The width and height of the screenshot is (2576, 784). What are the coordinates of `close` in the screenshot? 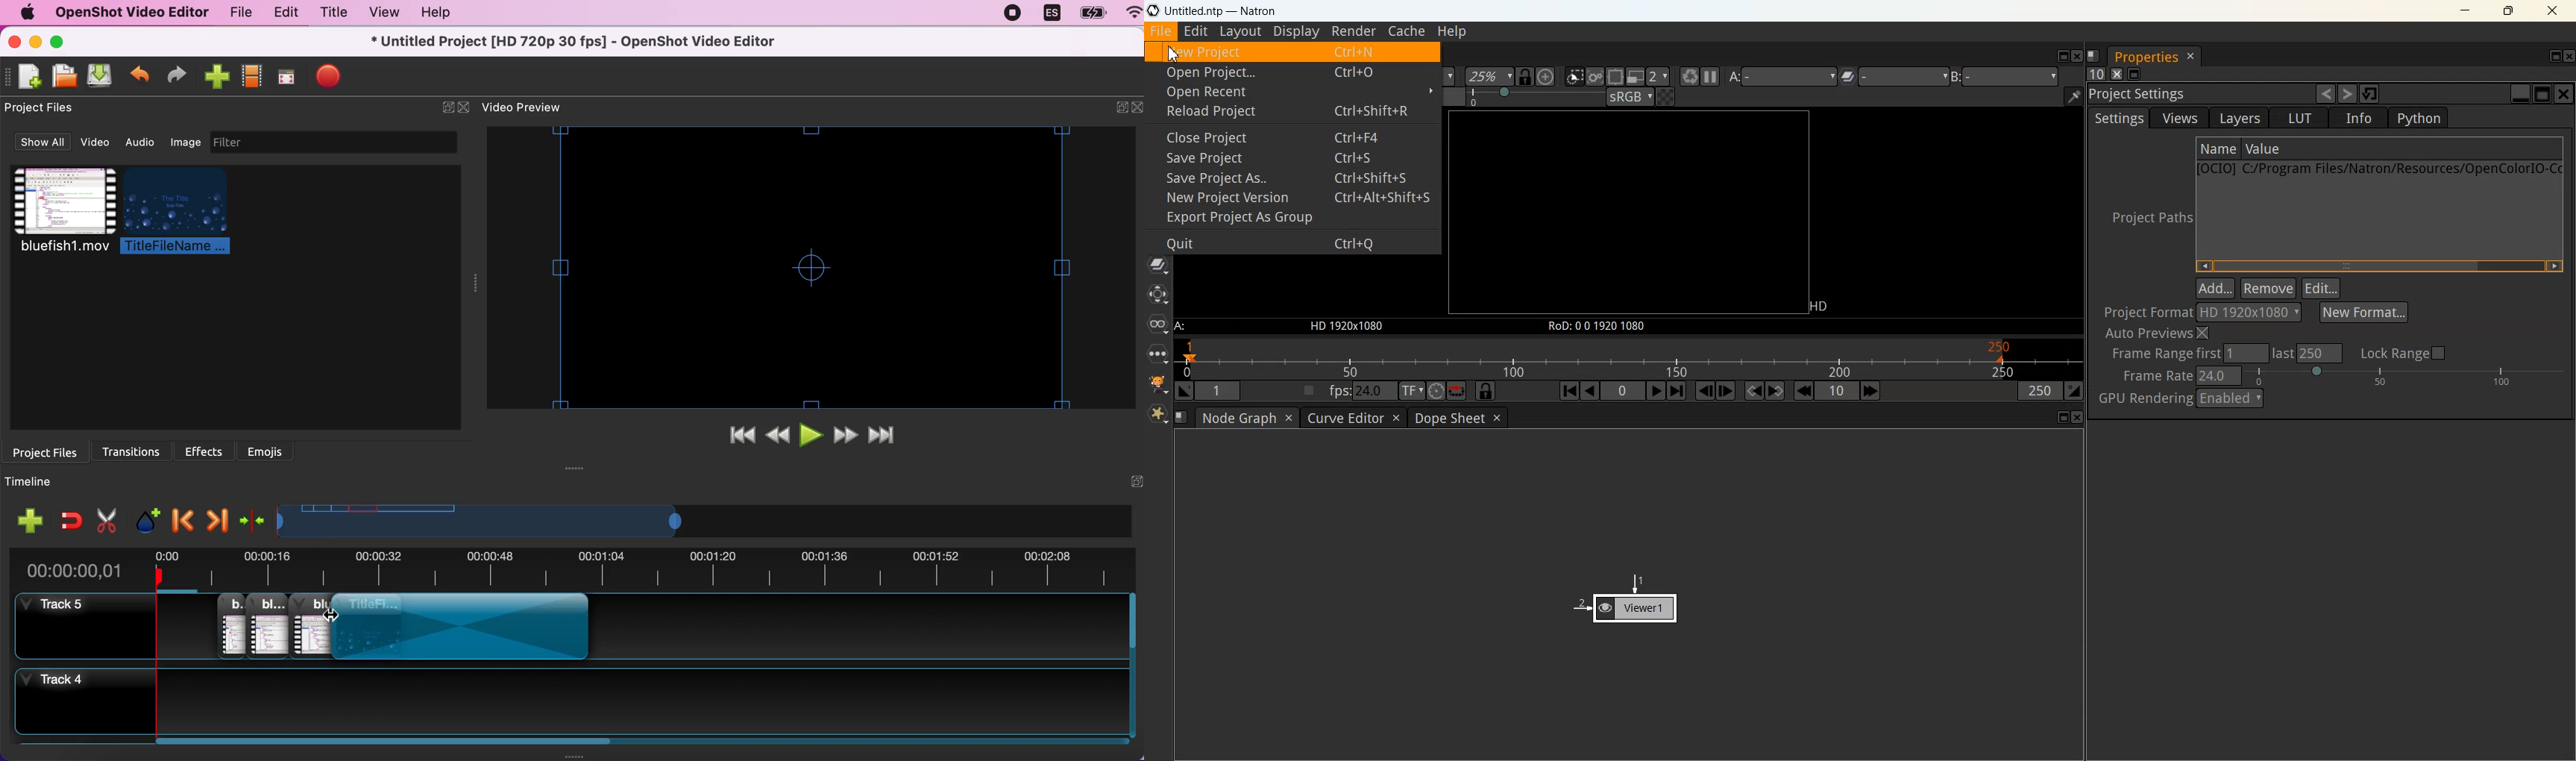 It's located at (15, 42).